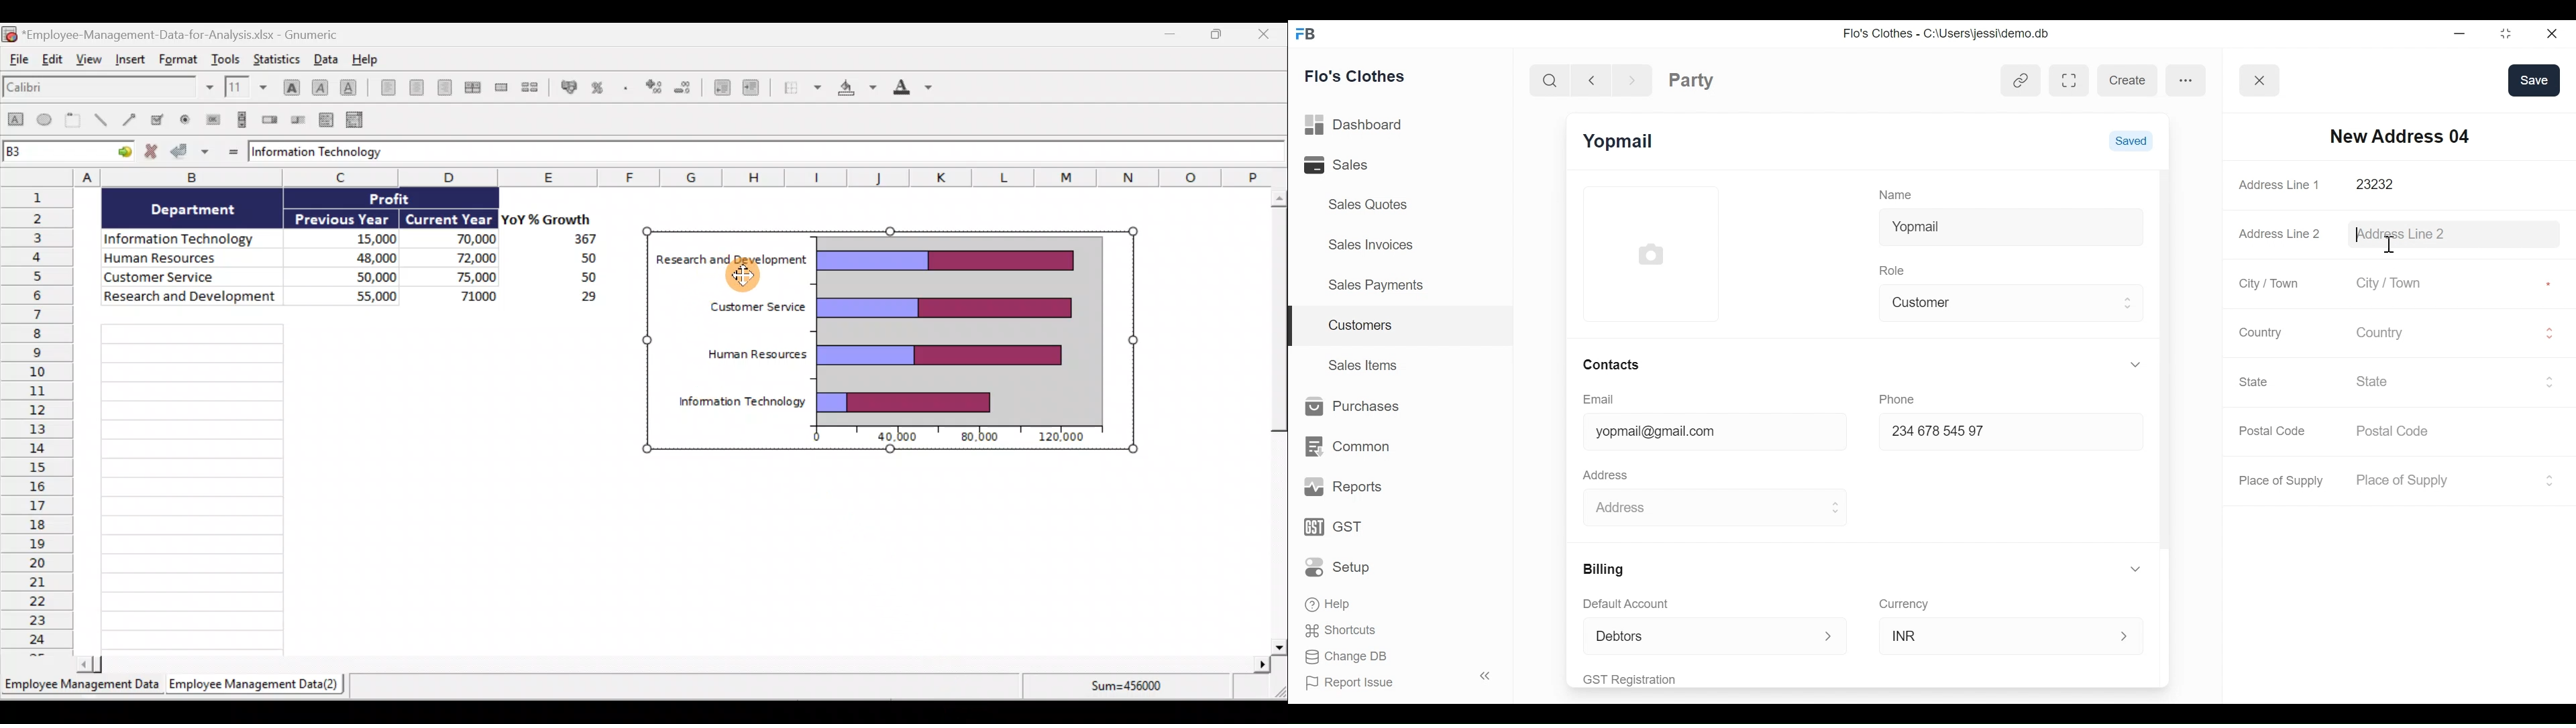  I want to click on Create a button, so click(213, 118).